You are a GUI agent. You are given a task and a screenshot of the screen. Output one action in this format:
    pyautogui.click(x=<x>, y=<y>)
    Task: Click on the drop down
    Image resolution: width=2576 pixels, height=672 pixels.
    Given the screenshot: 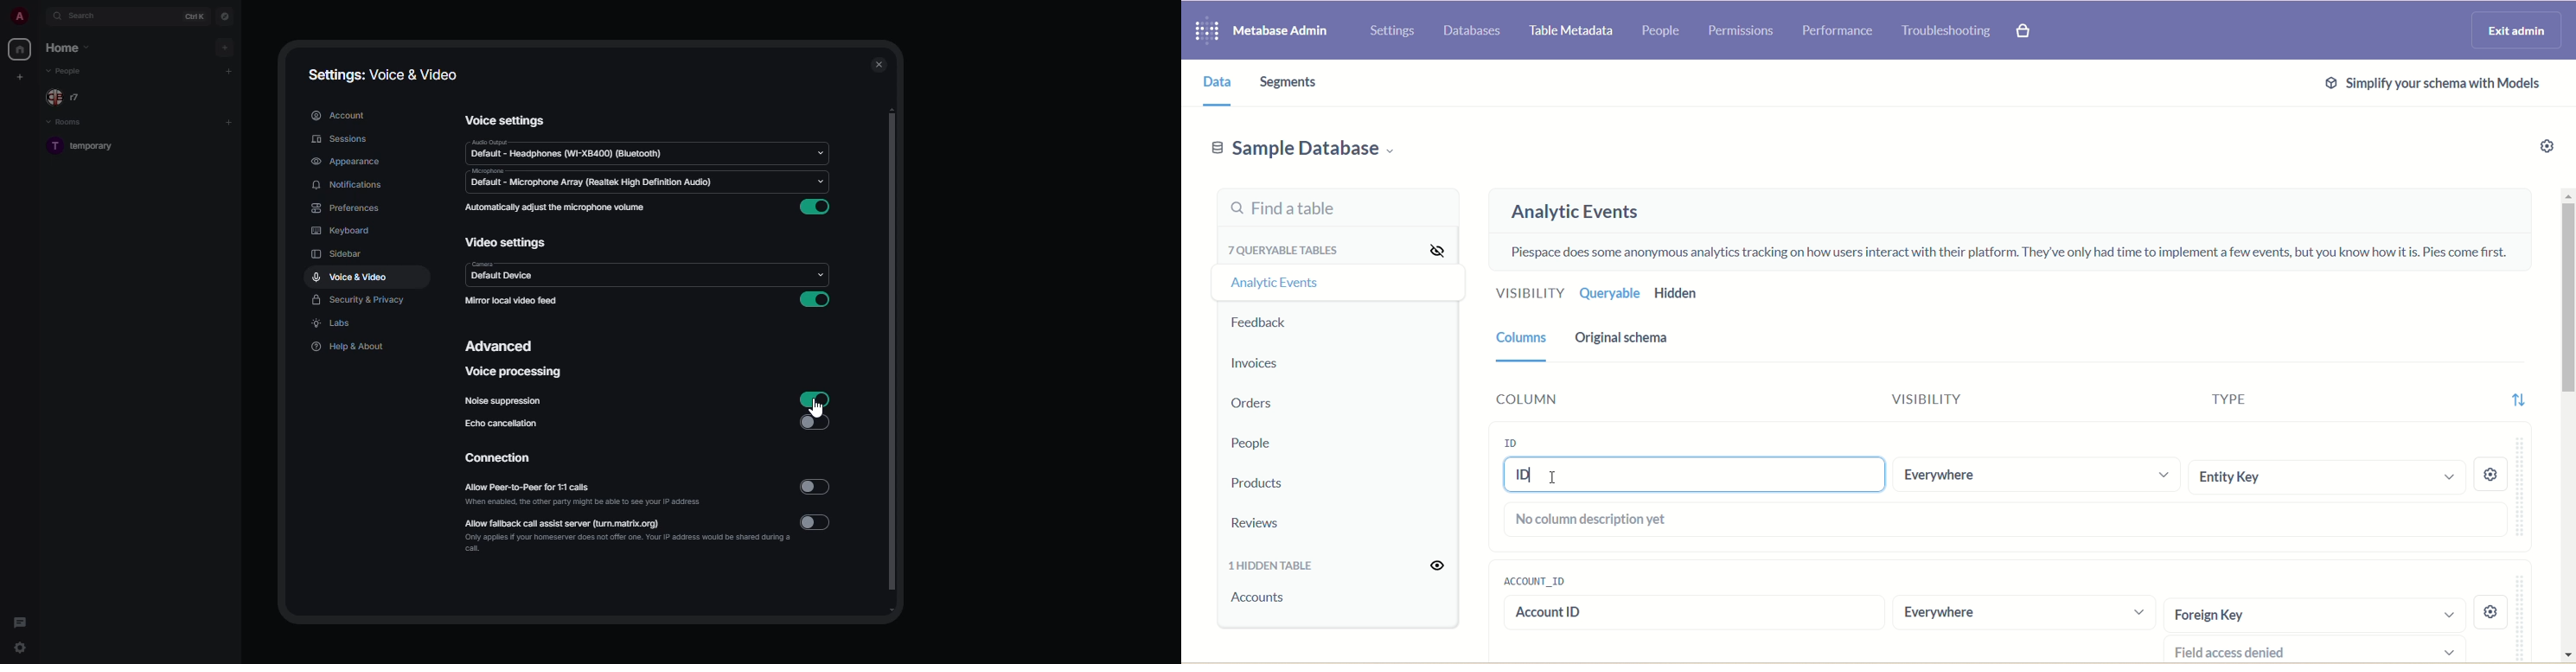 What is the action you would take?
    pyautogui.click(x=824, y=187)
    